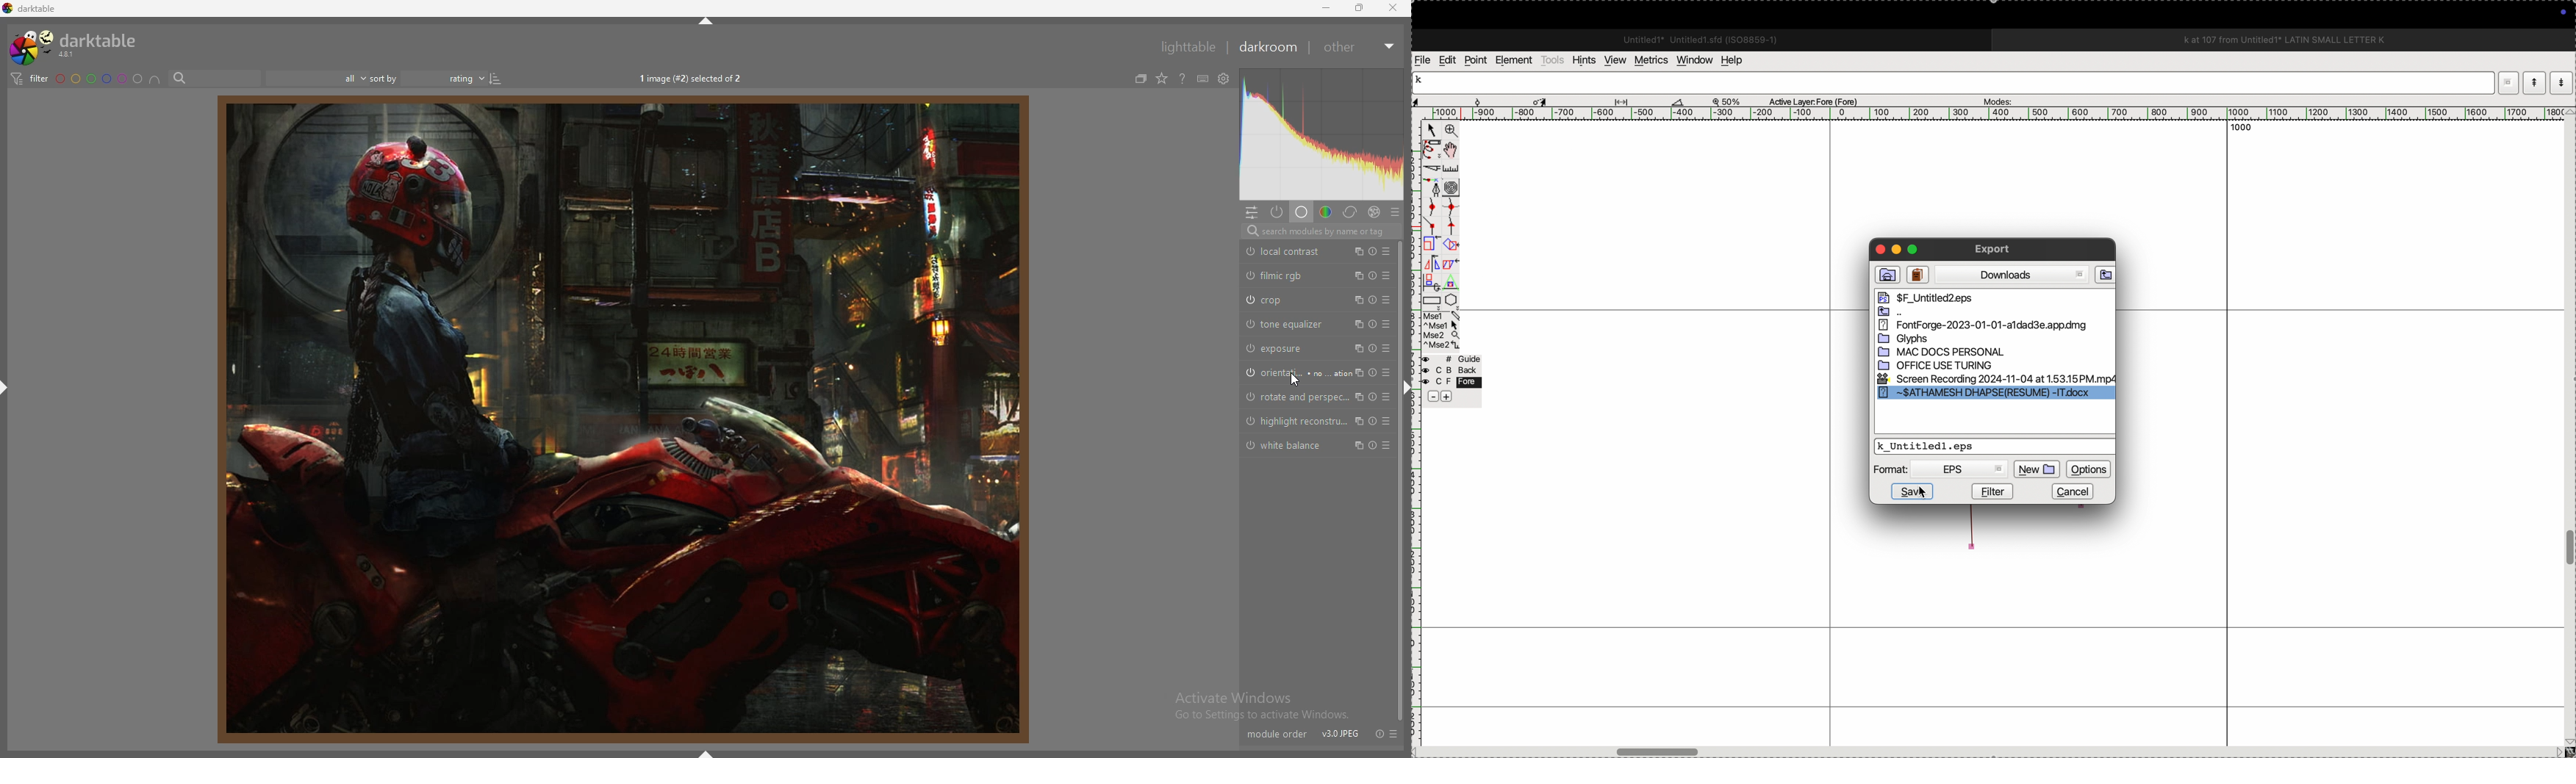 The image size is (2576, 784). I want to click on image, so click(620, 419).